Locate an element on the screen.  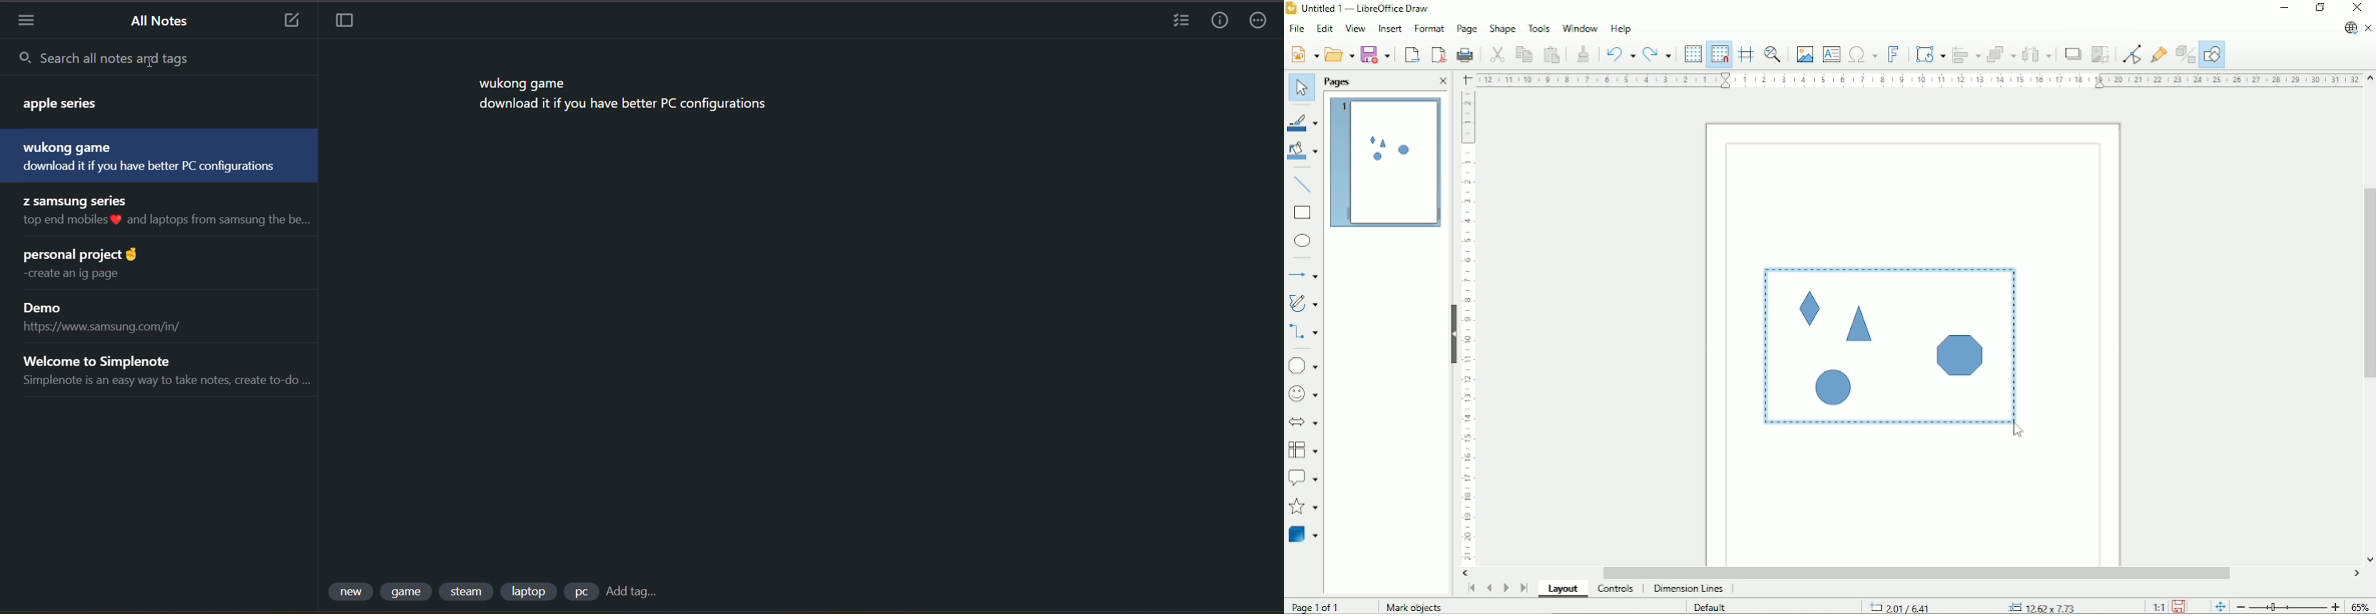
Insert text box is located at coordinates (1831, 54).